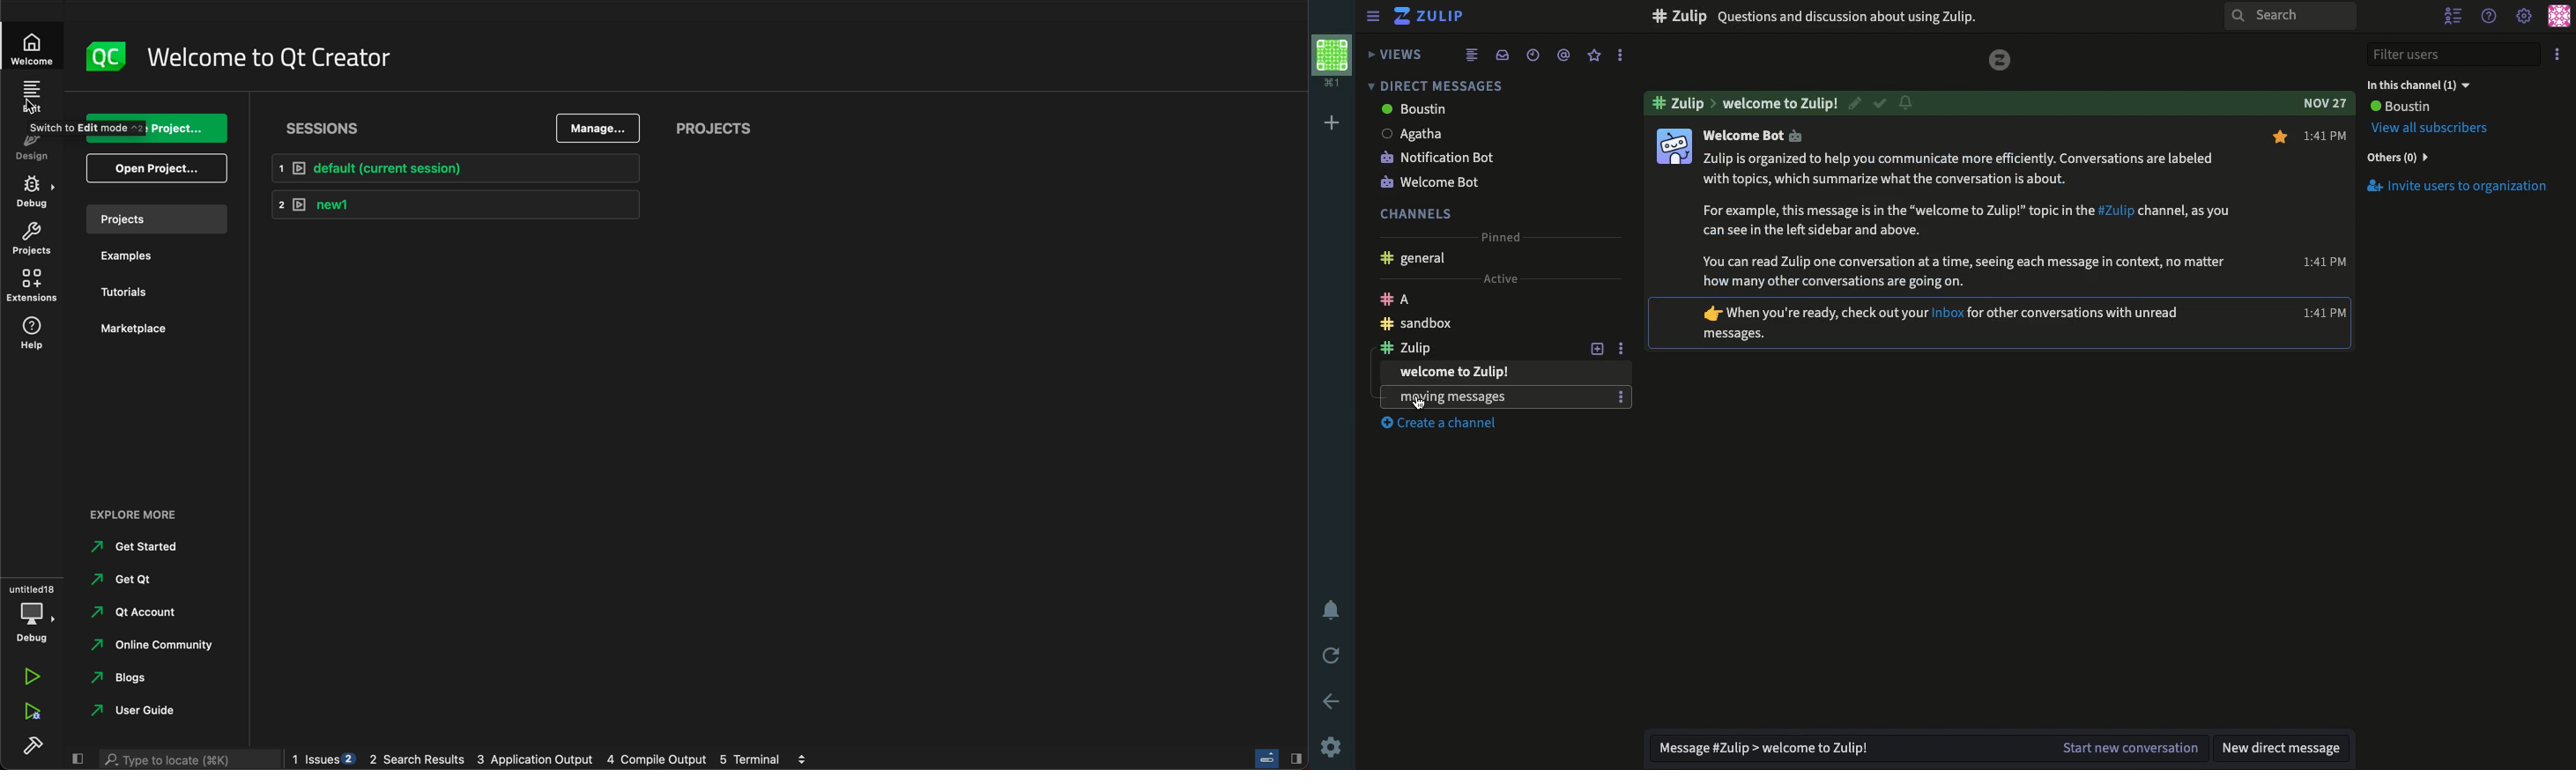 Image resolution: width=2576 pixels, height=784 pixels. Describe the element at coordinates (1333, 123) in the screenshot. I see `Add` at that location.